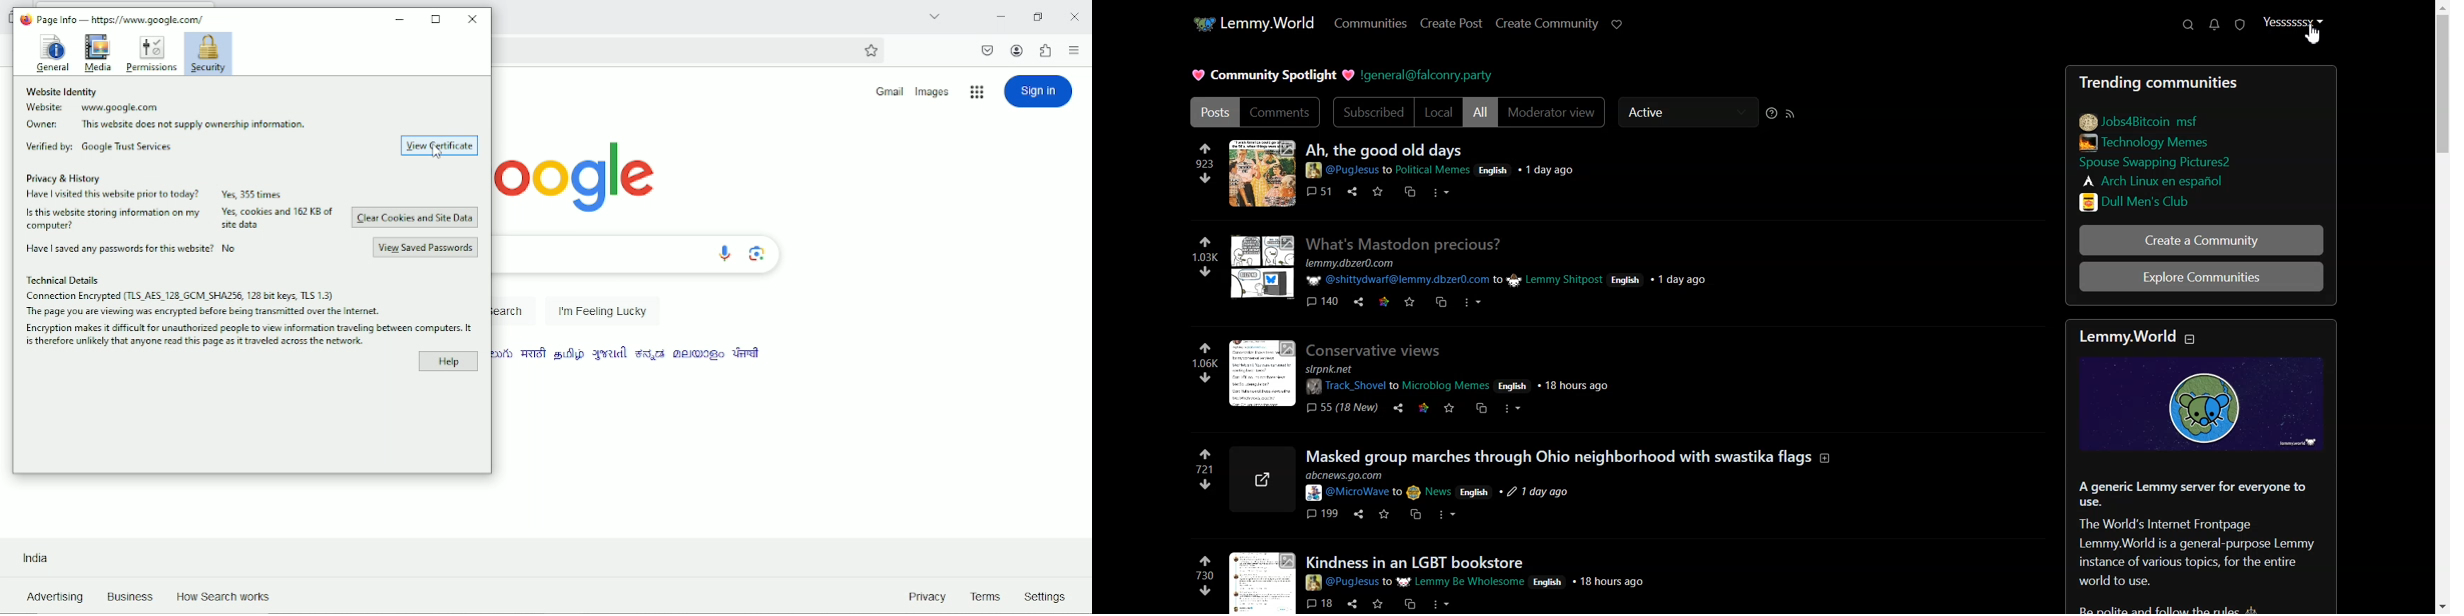 The height and width of the screenshot is (616, 2464). Describe the element at coordinates (1355, 302) in the screenshot. I see `share` at that location.